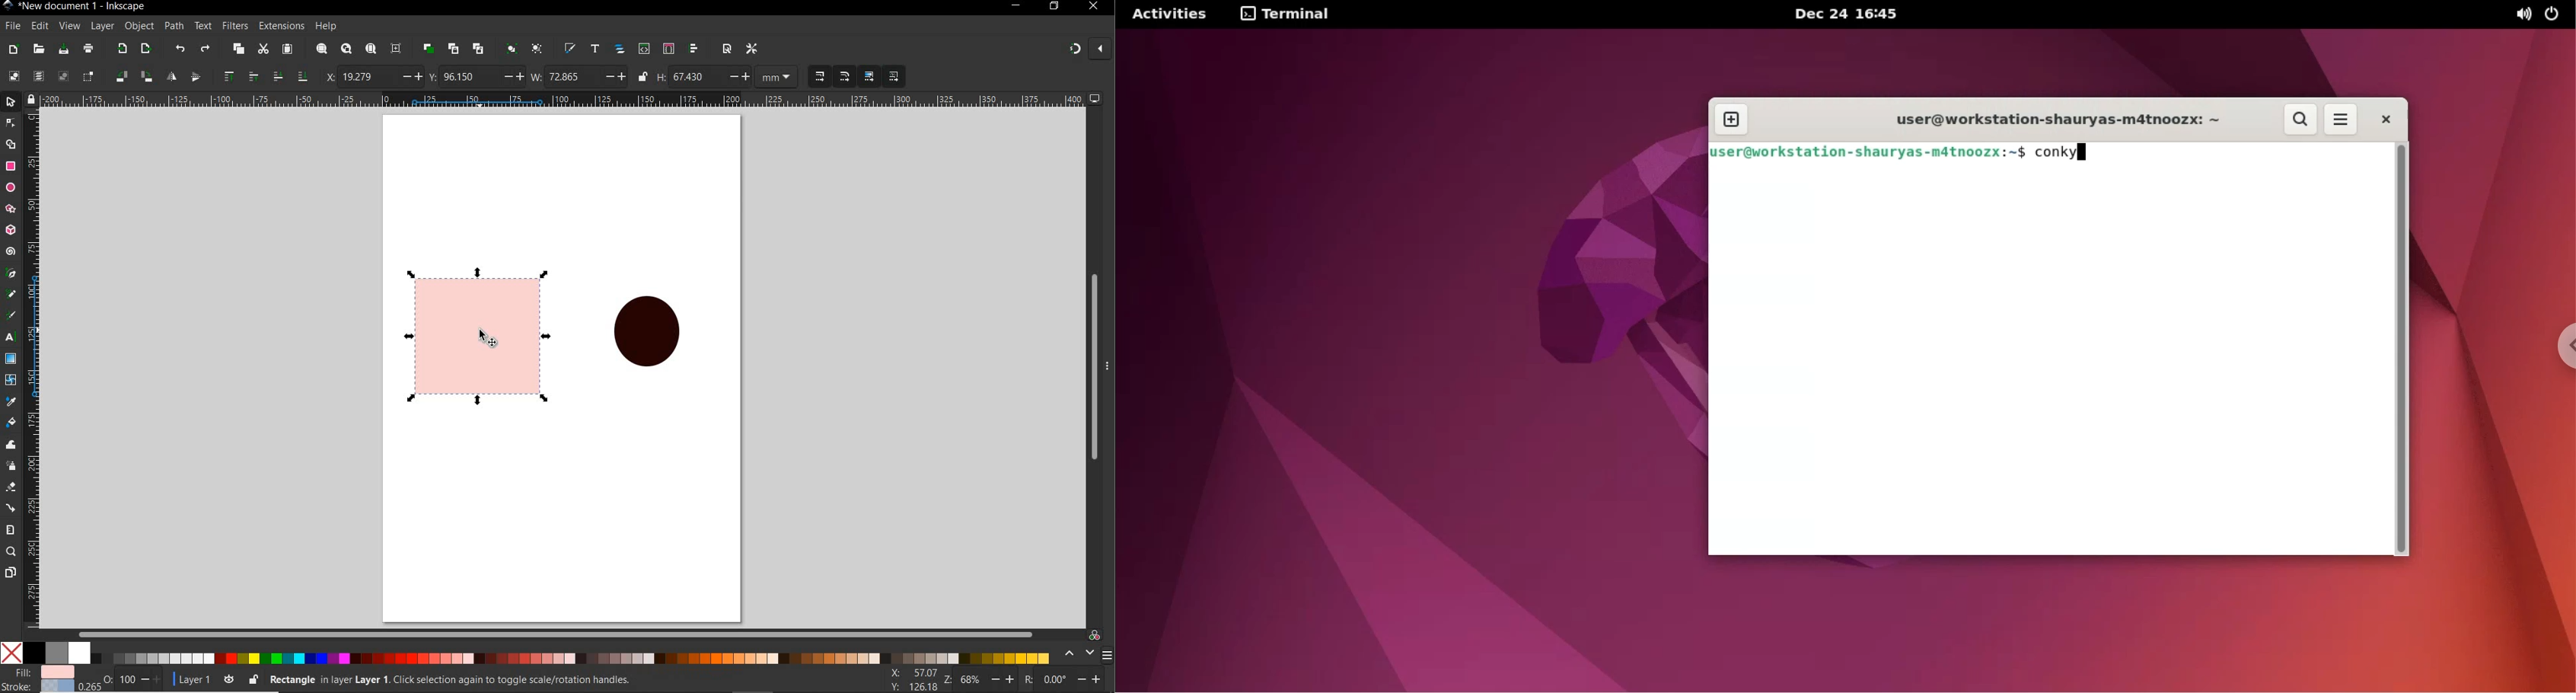 This screenshot has height=700, width=2576. Describe the element at coordinates (89, 48) in the screenshot. I see `print` at that location.